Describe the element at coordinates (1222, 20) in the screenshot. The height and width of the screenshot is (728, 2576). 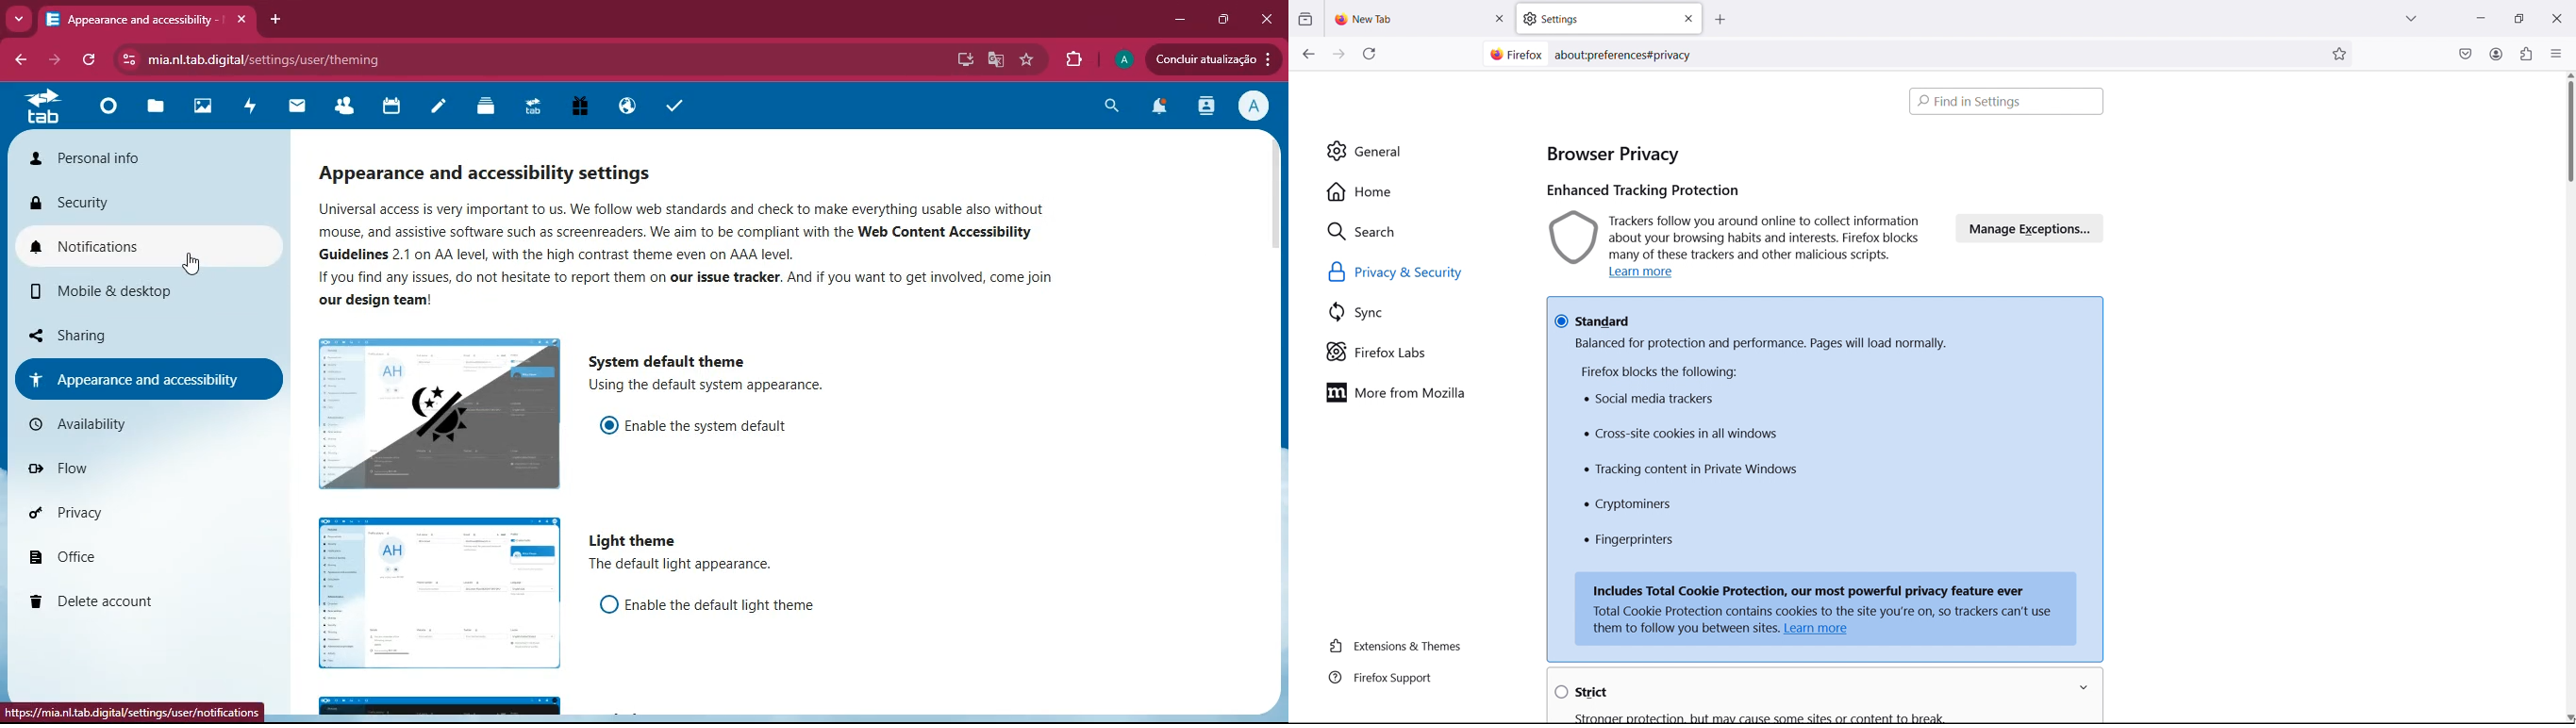
I see `maximize` at that location.